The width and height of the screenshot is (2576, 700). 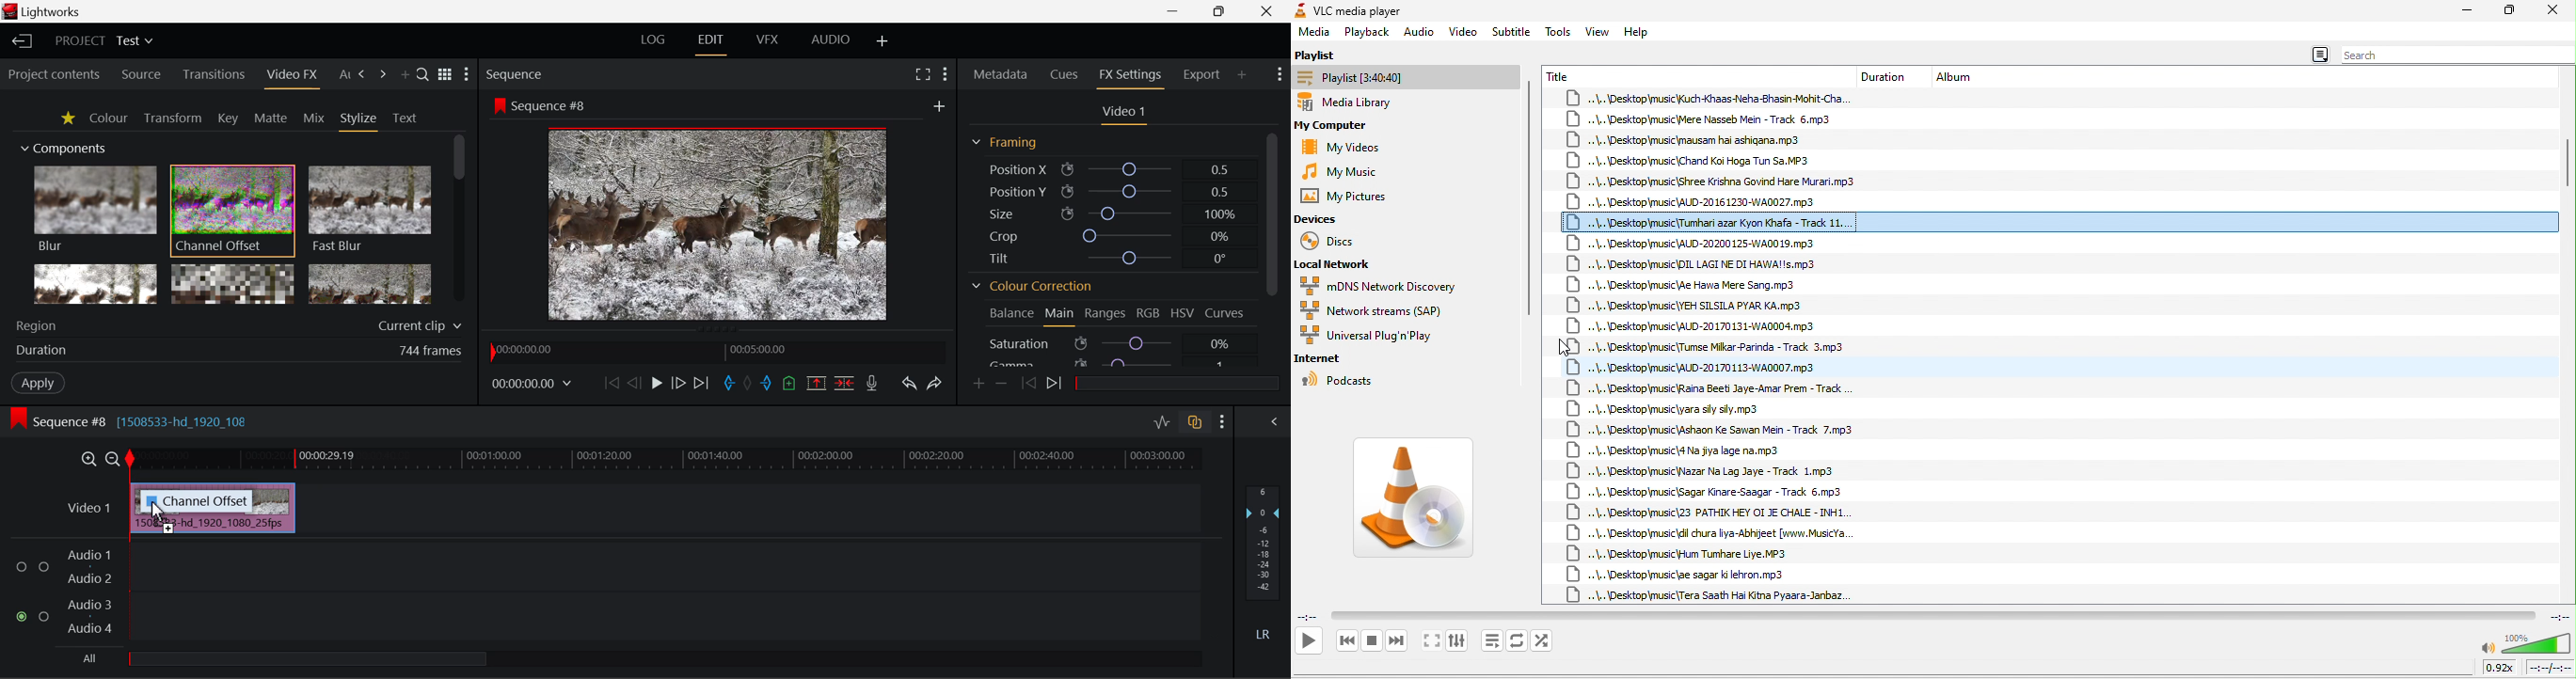 What do you see at coordinates (1693, 242) in the screenshot?
I see `+.\..\Desktop\music\AUD-20200 125-WA00 19.mp3` at bounding box center [1693, 242].